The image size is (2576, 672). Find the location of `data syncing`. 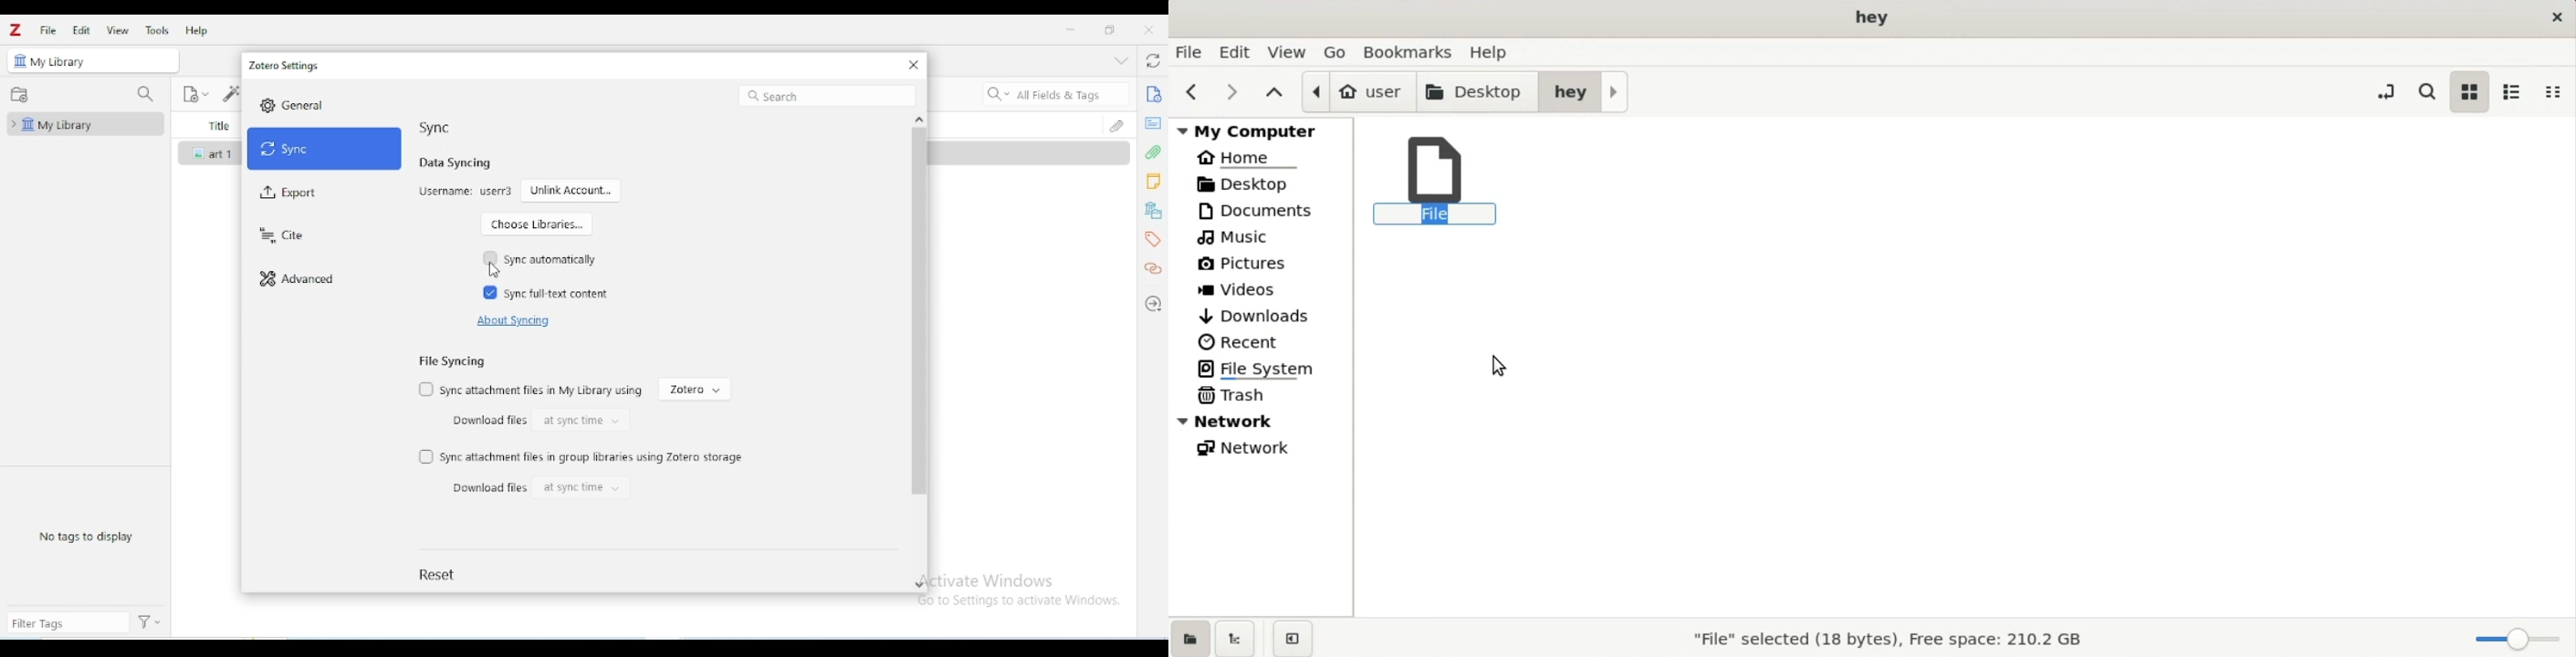

data syncing is located at coordinates (456, 162).